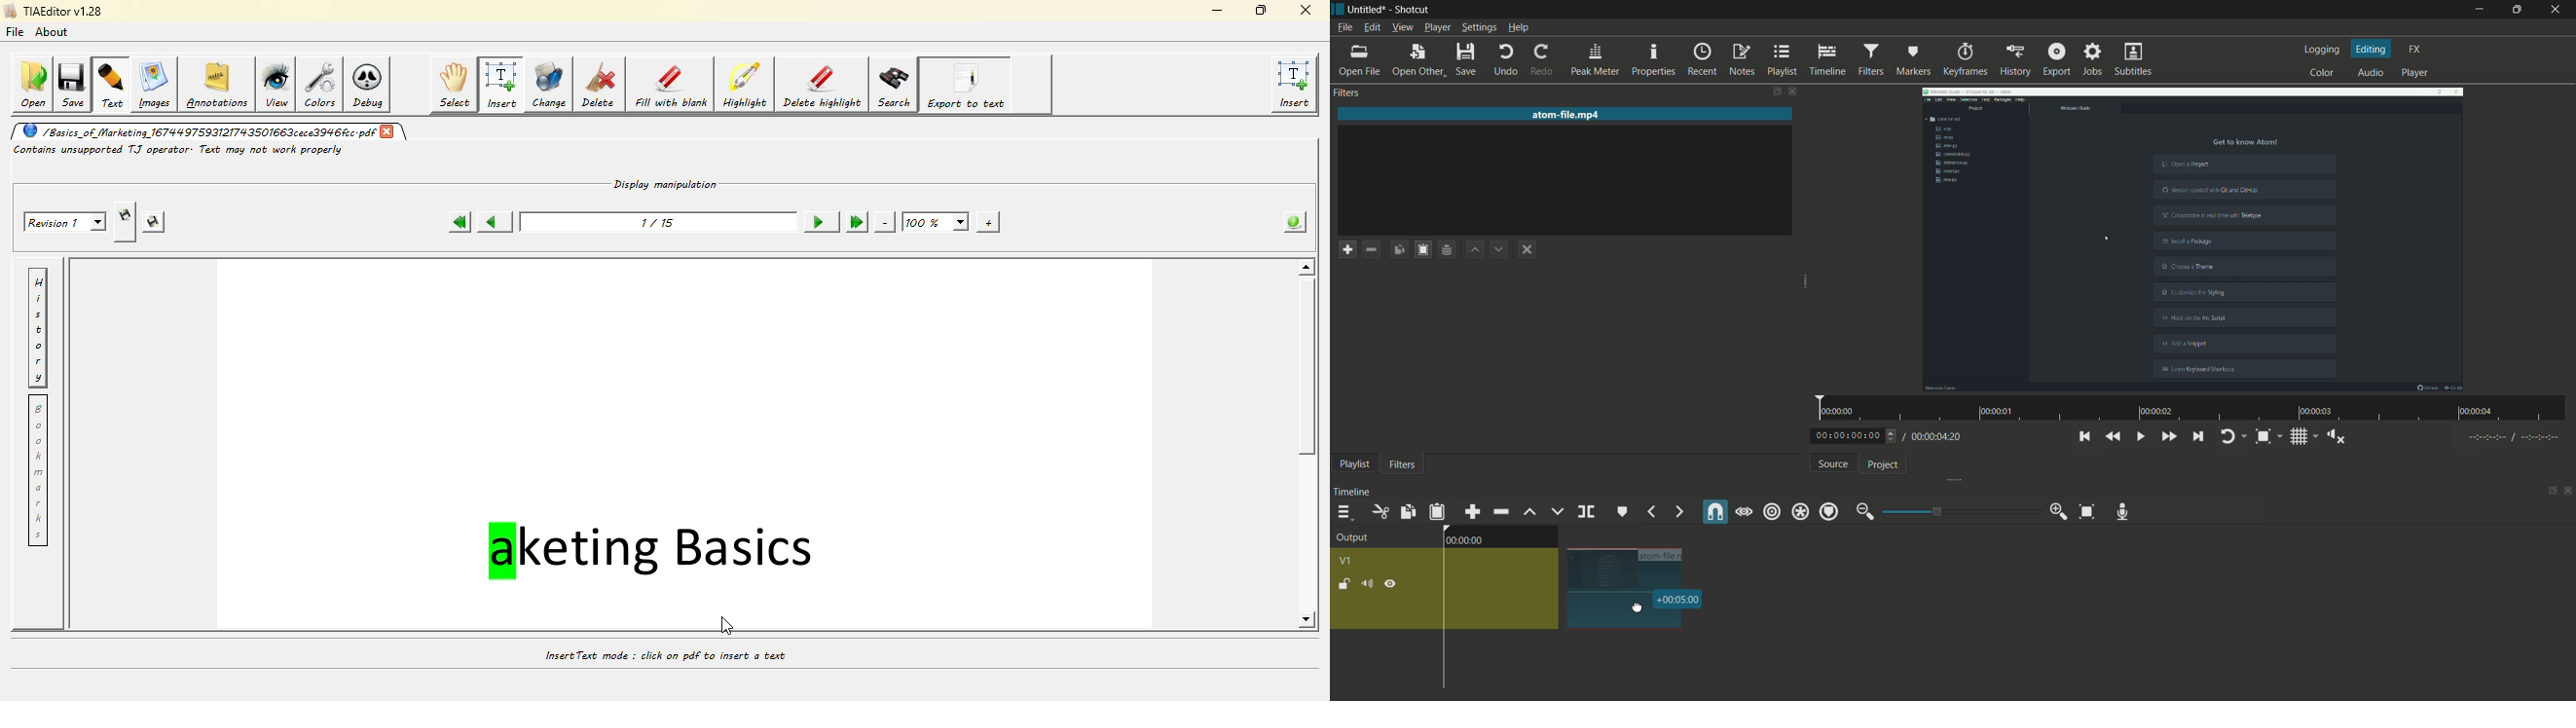  Describe the element at coordinates (2113, 436) in the screenshot. I see `quickly play backward` at that location.